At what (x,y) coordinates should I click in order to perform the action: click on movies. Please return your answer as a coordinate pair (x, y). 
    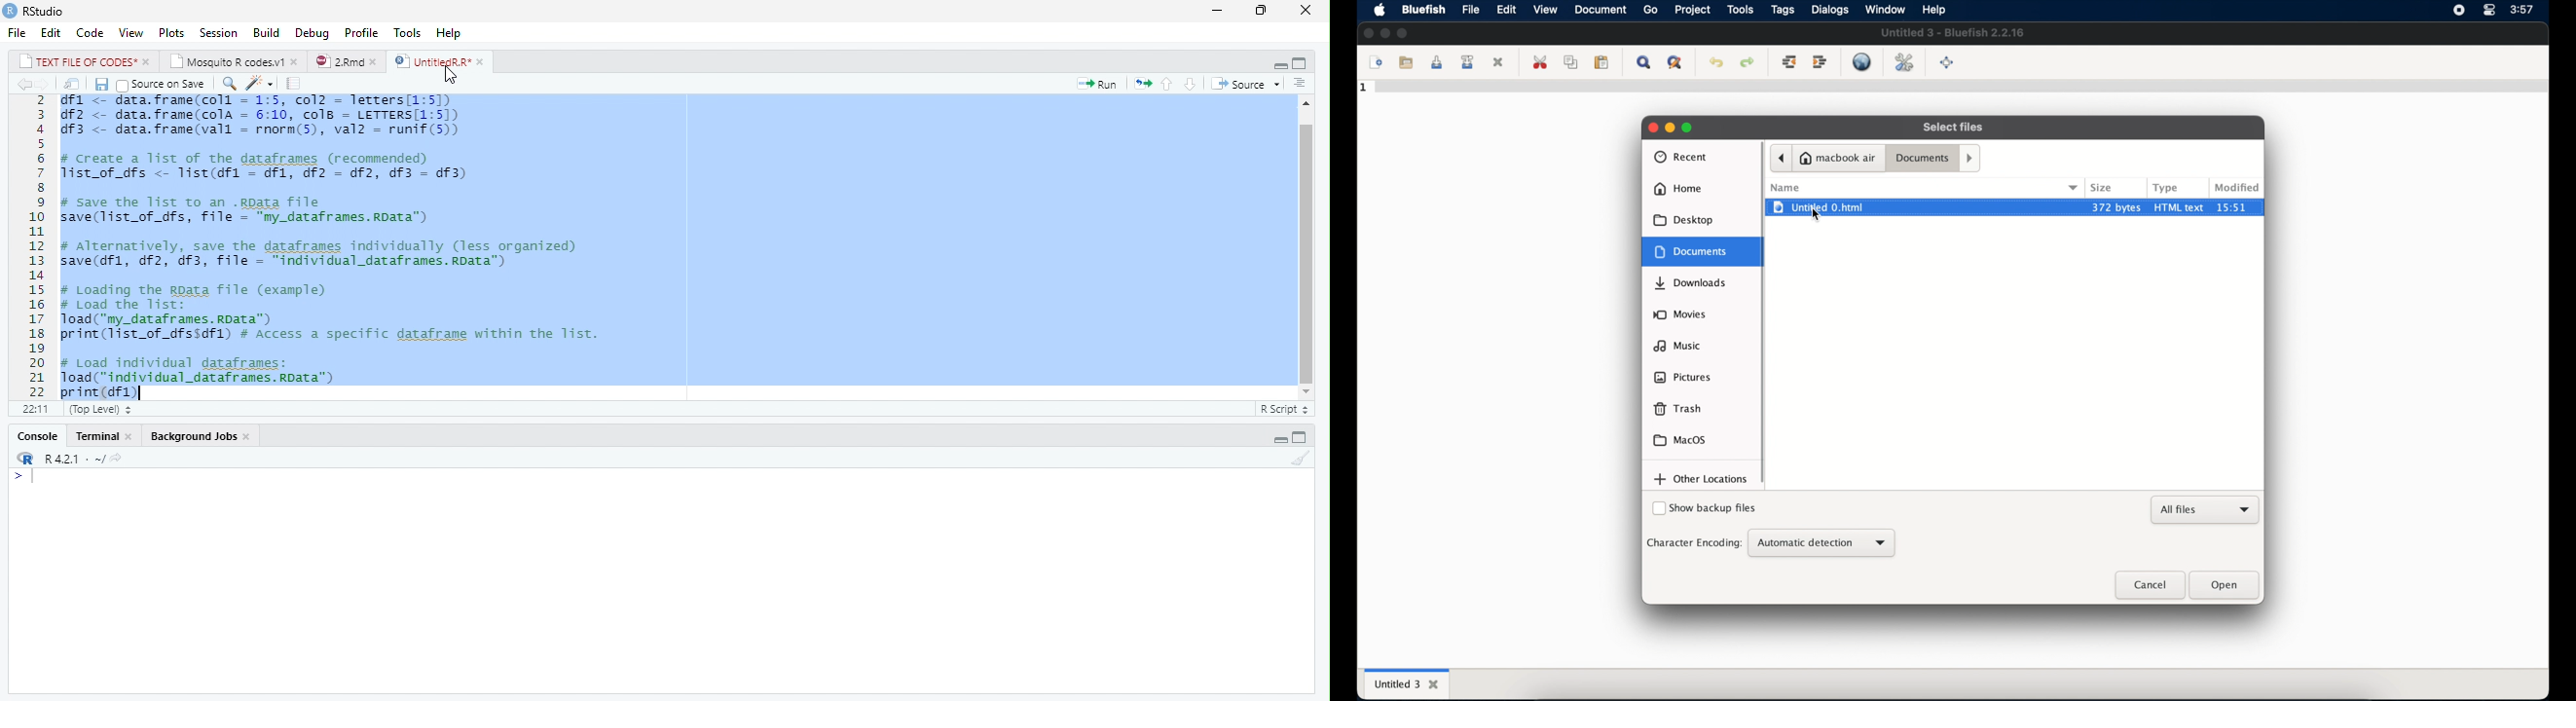
    Looking at the image, I should click on (1680, 314).